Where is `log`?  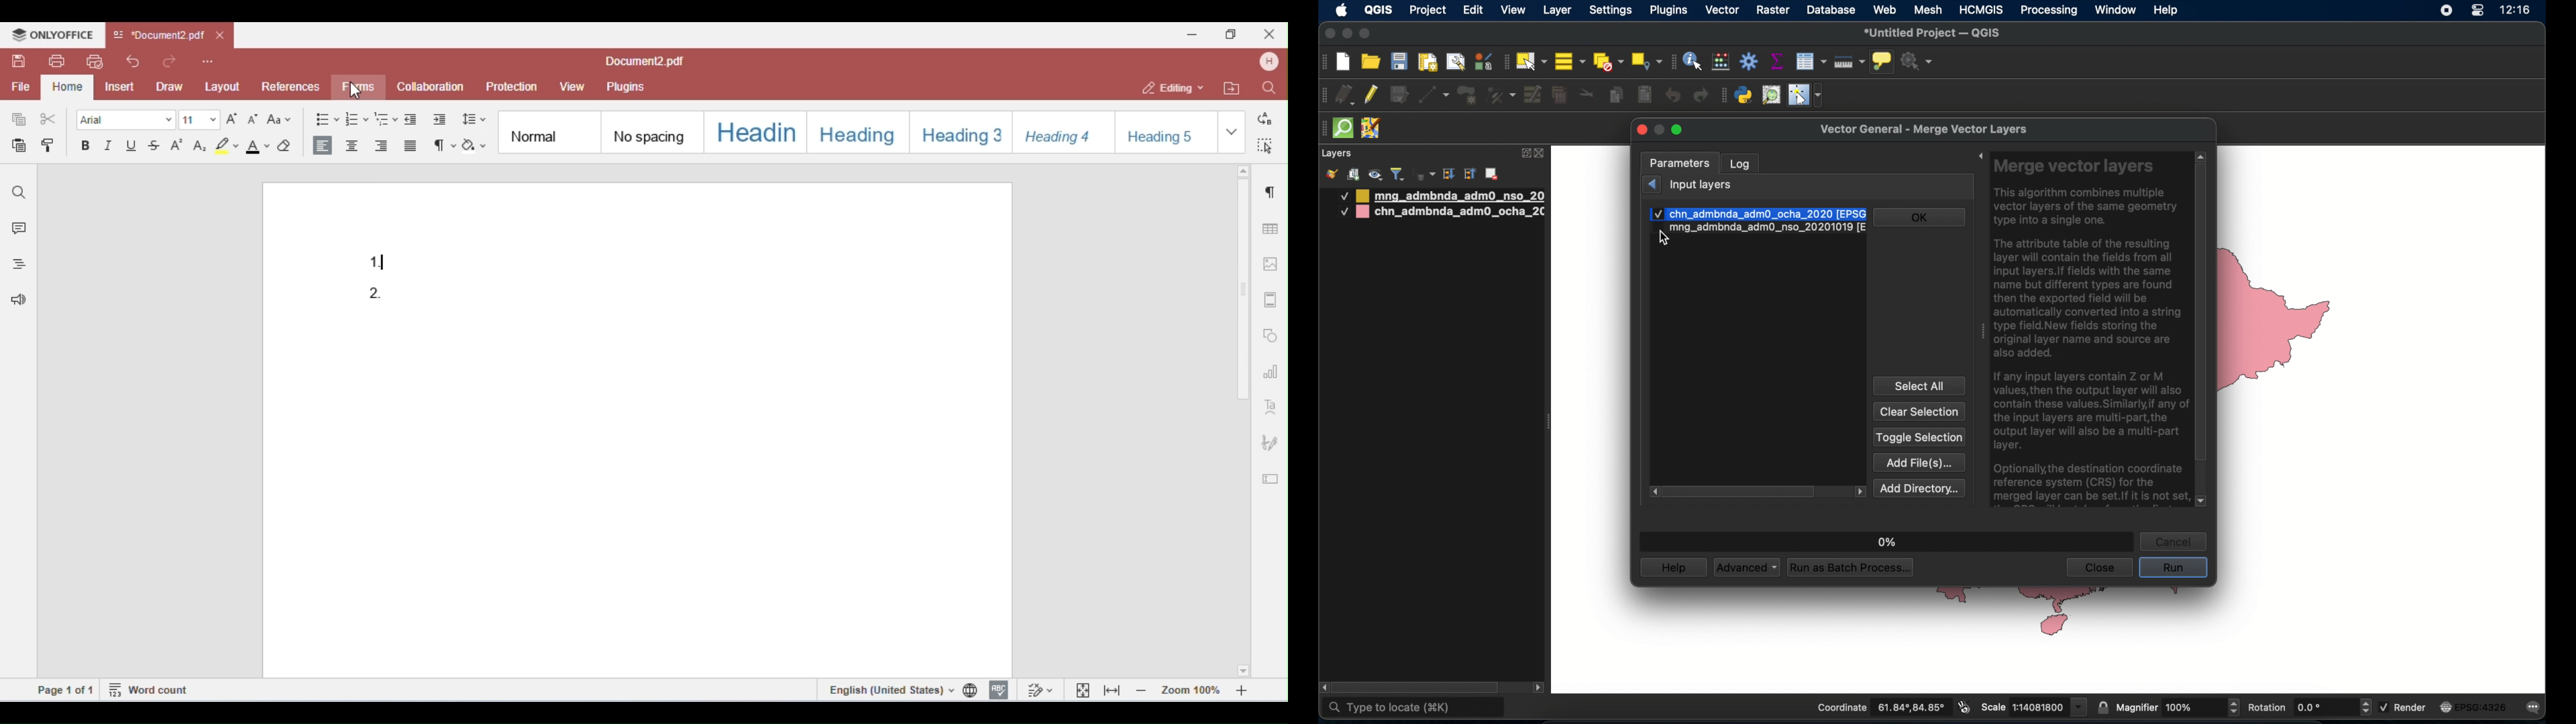
log is located at coordinates (1741, 163).